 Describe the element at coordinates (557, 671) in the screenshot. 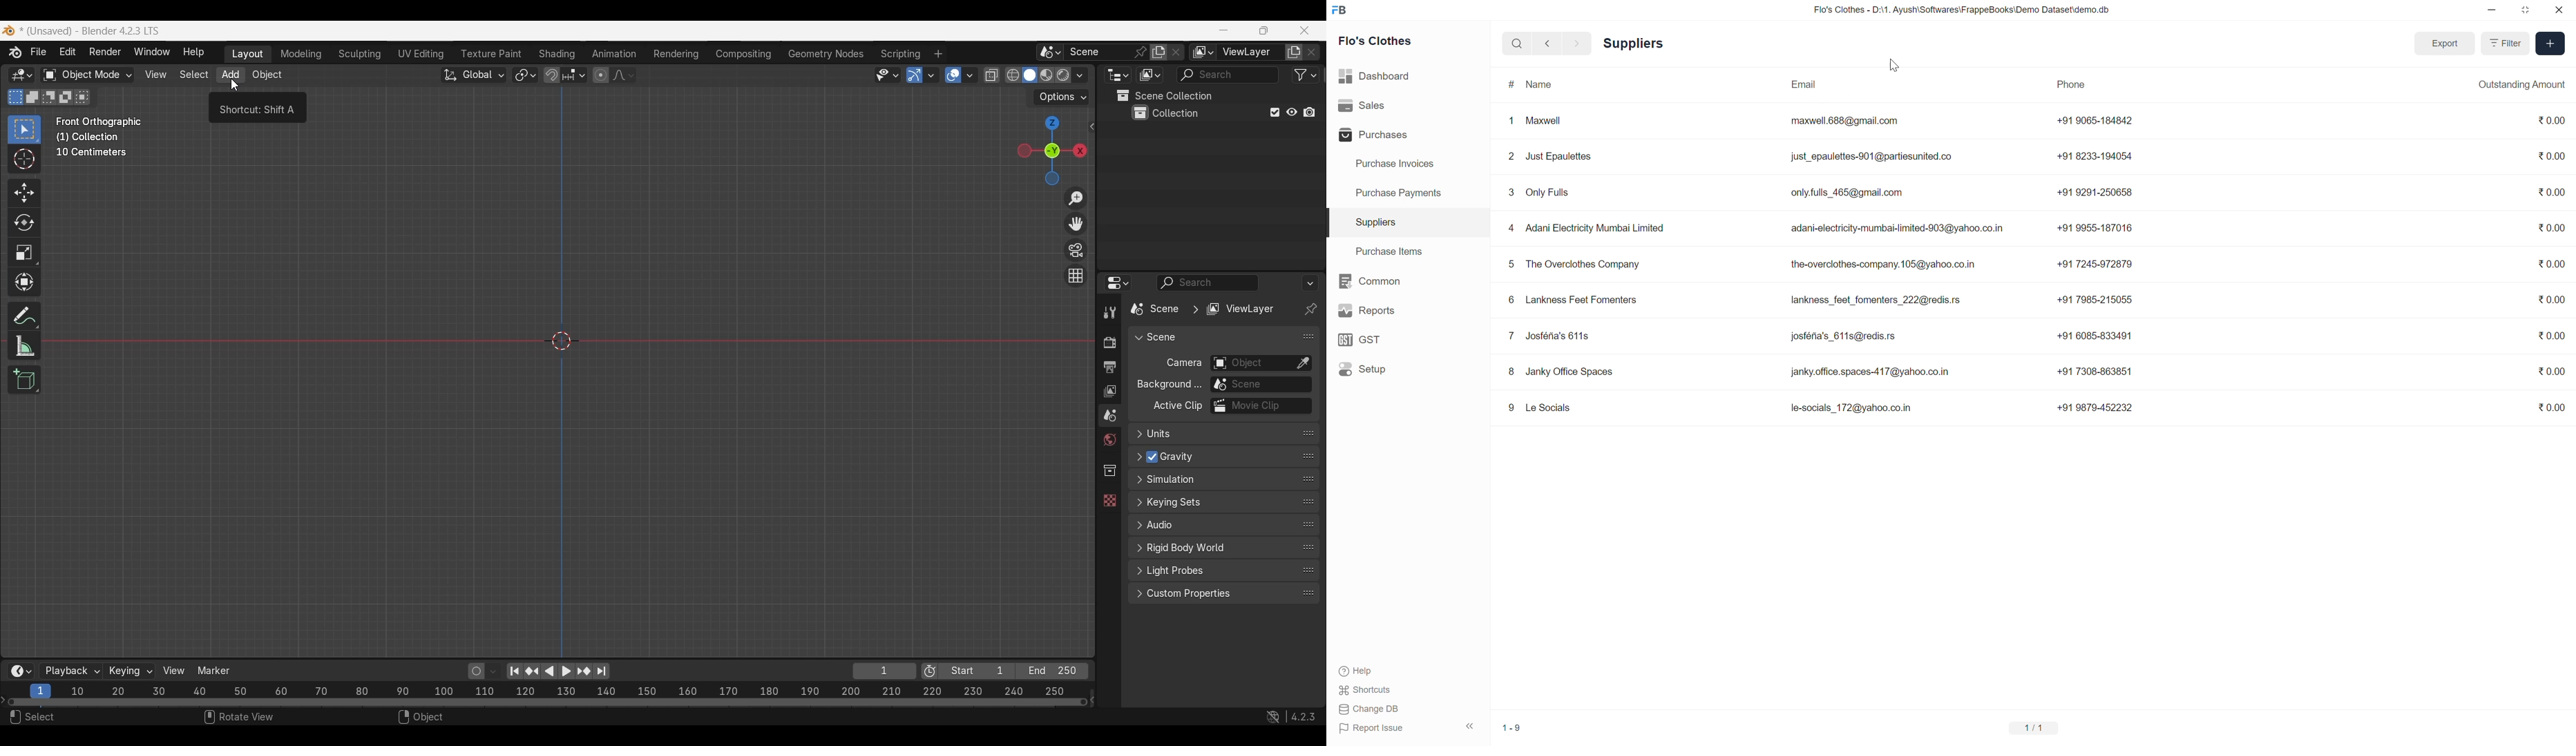

I see `Play animation` at that location.